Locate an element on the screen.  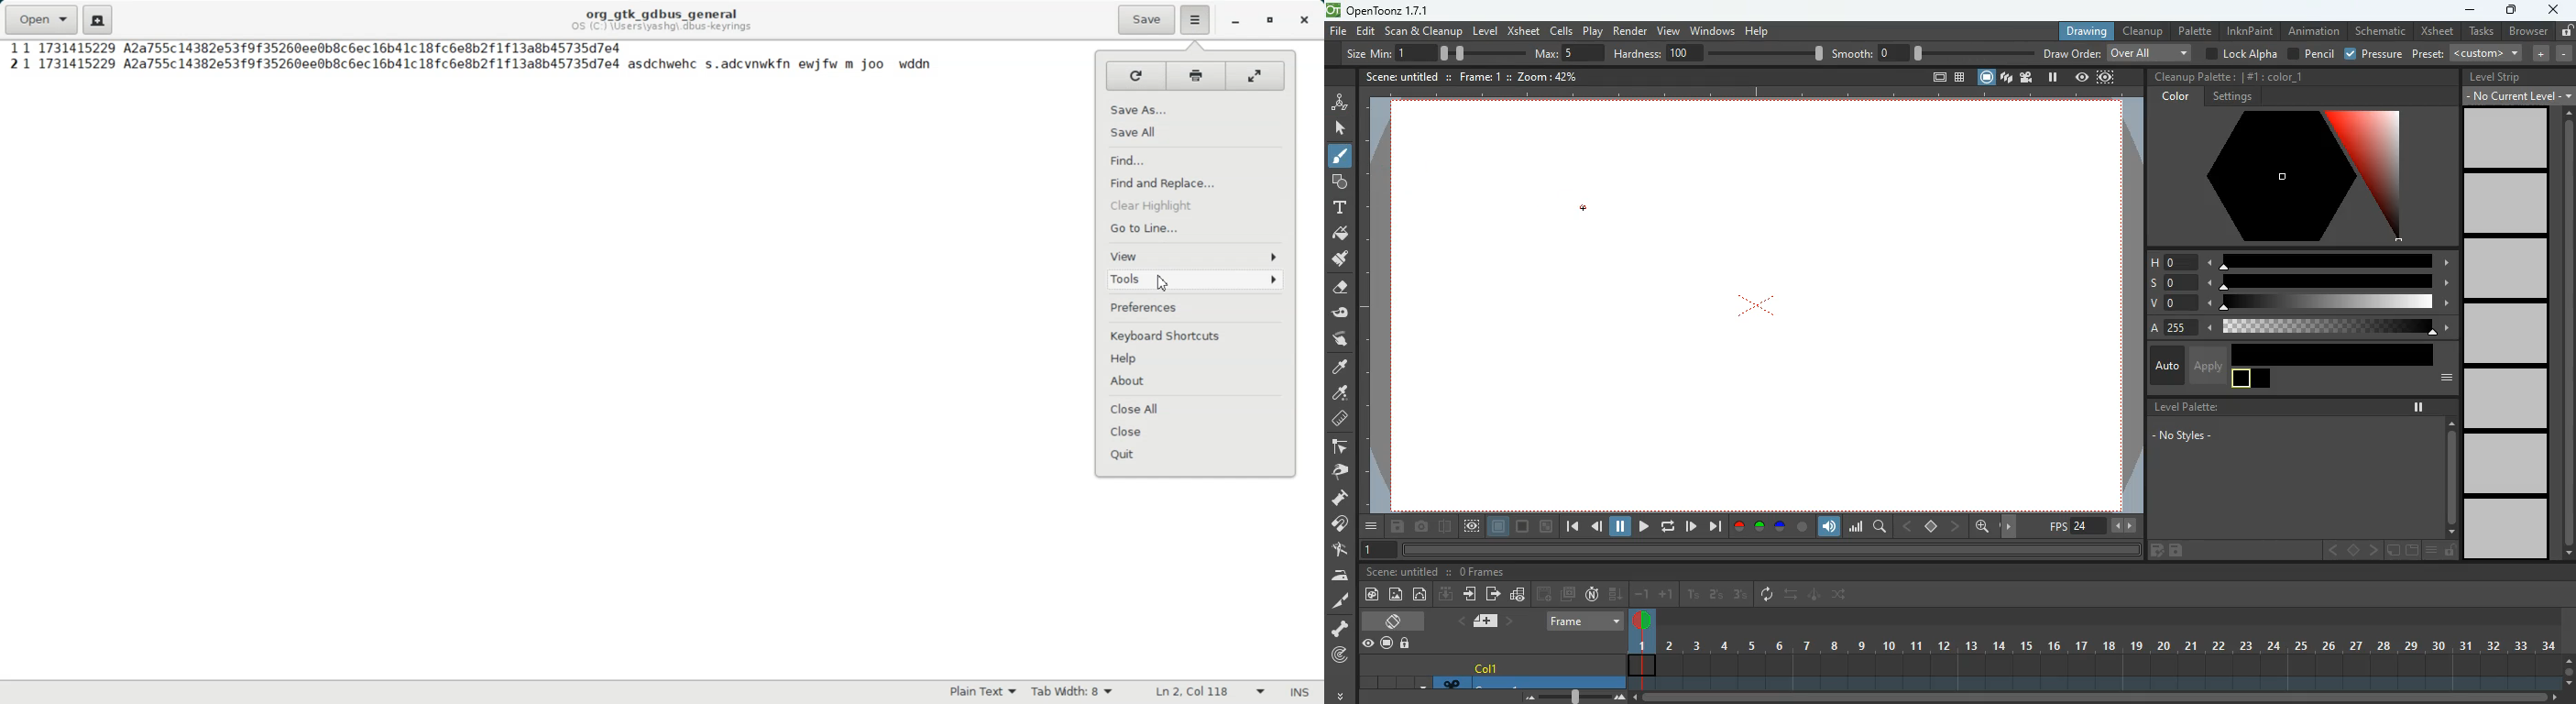
color is located at coordinates (2275, 75).